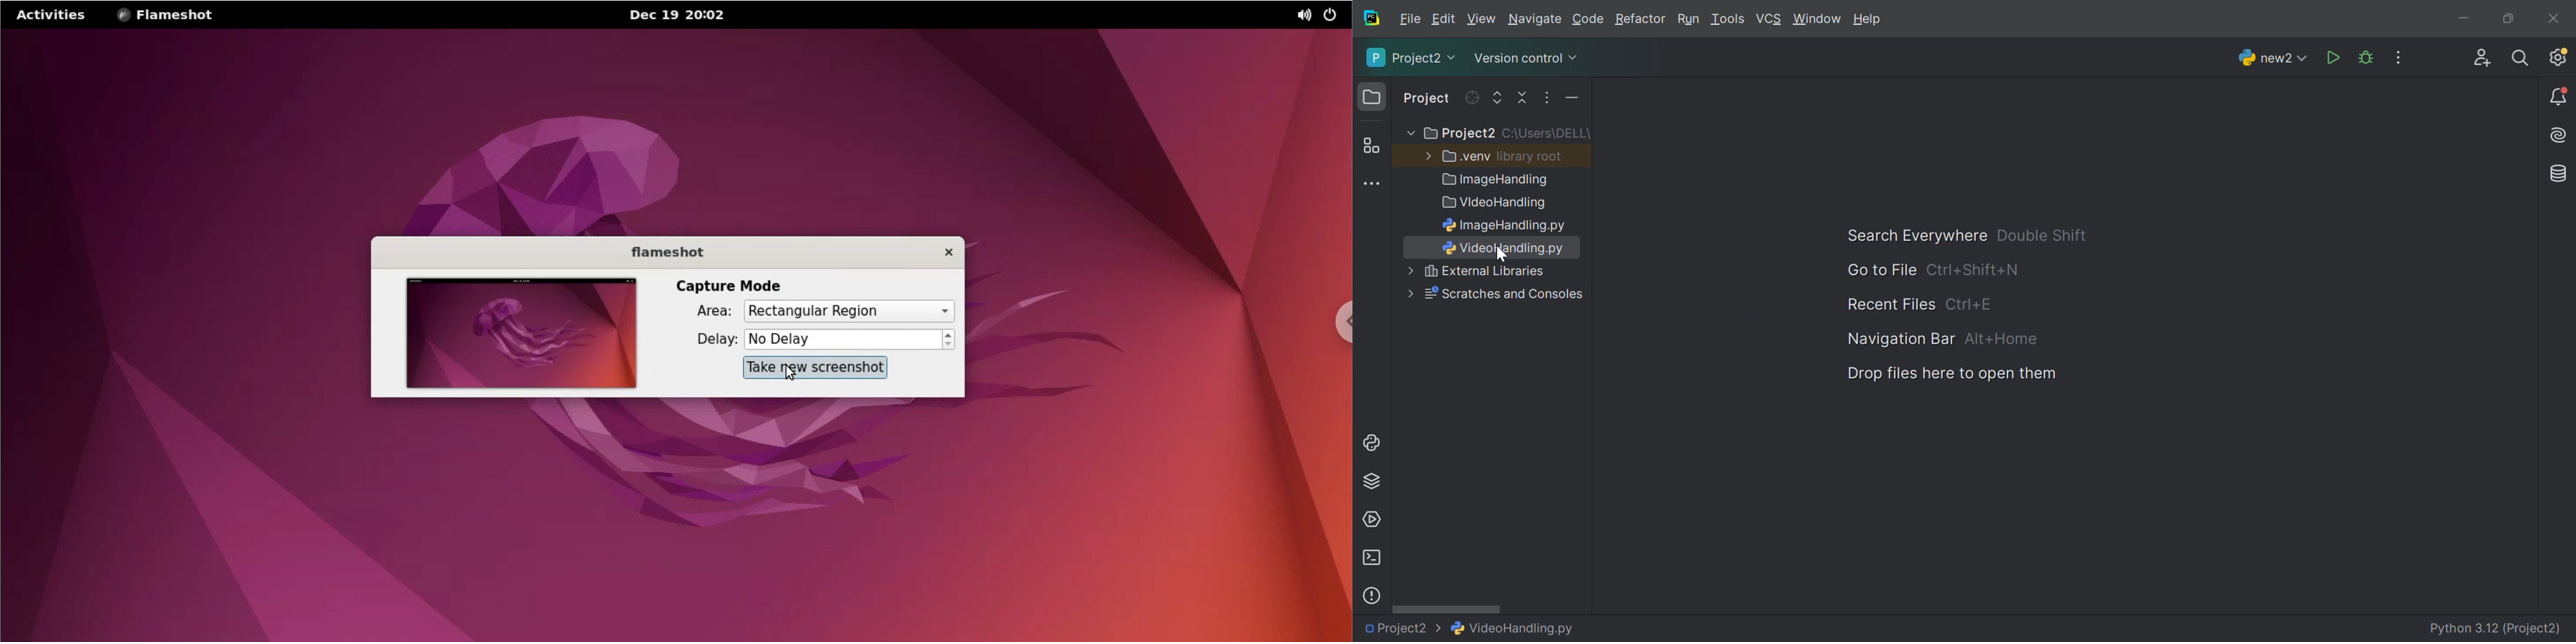 This screenshot has height=644, width=2576. Describe the element at coordinates (1370, 18) in the screenshot. I see `PyCharm icon` at that location.